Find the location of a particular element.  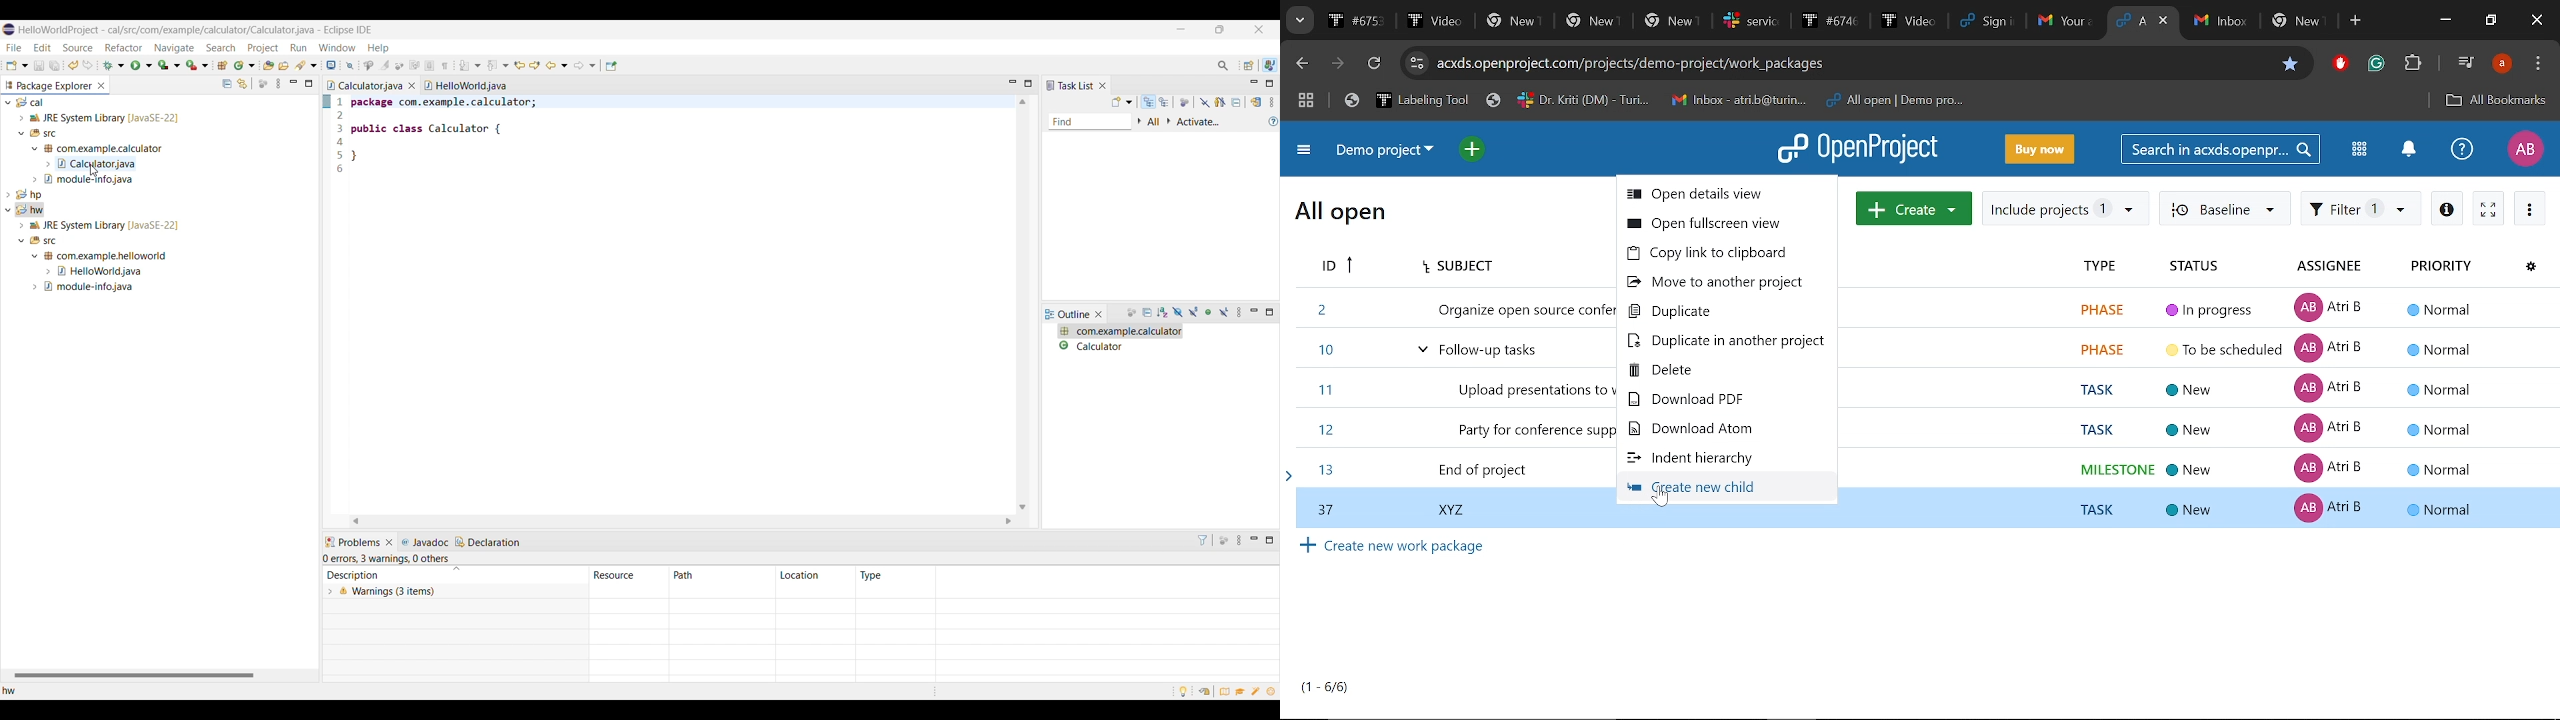

Existing tasks is located at coordinates (1453, 386).